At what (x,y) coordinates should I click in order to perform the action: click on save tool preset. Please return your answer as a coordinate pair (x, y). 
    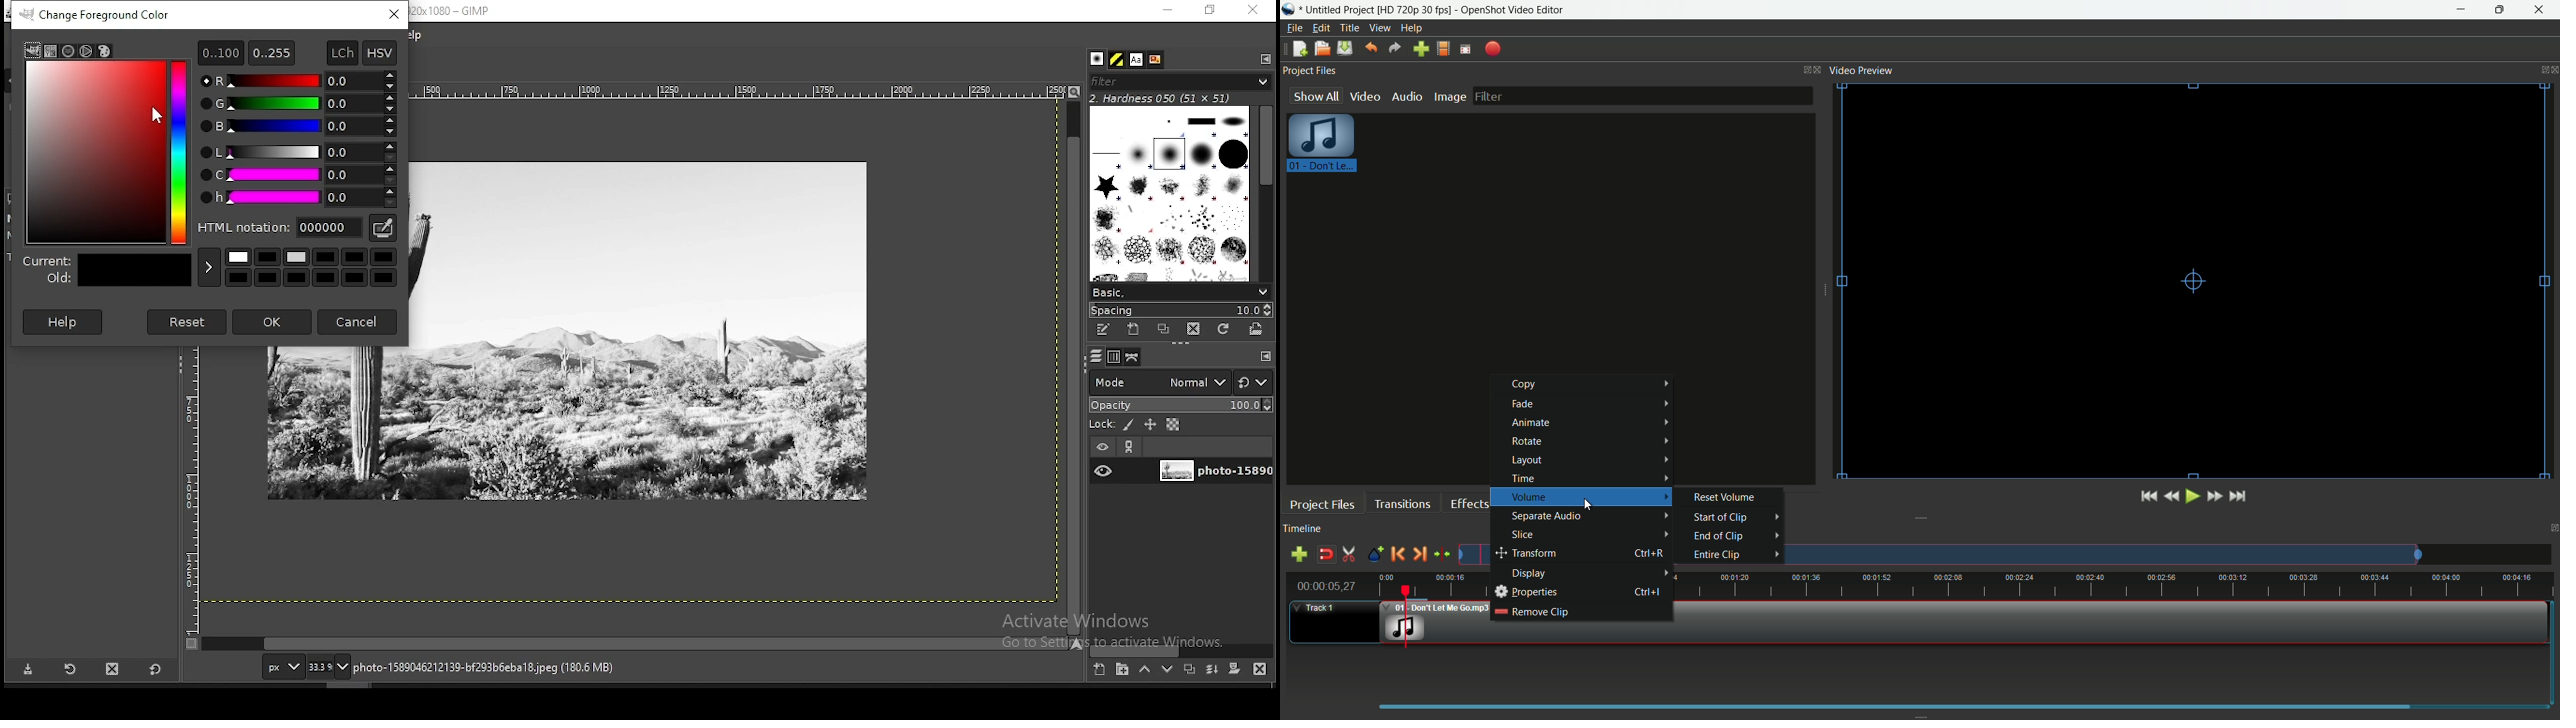
    Looking at the image, I should click on (26, 670).